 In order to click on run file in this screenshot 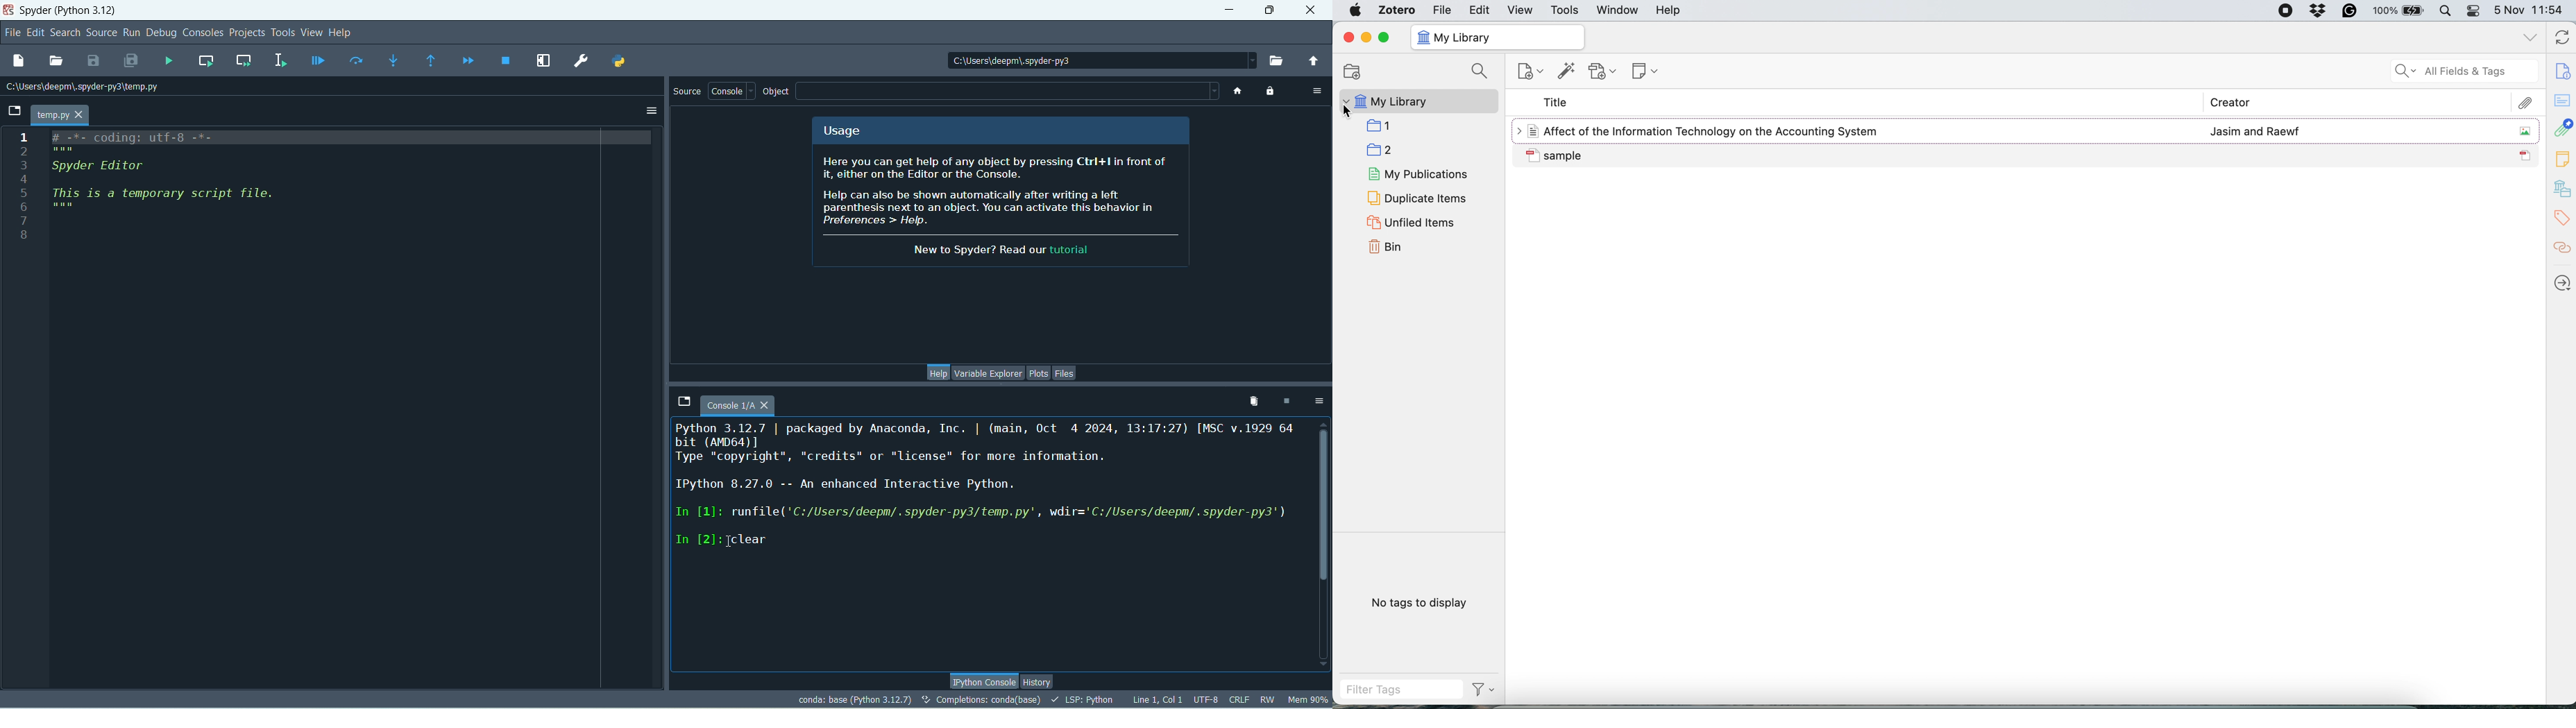, I will do `click(169, 62)`.